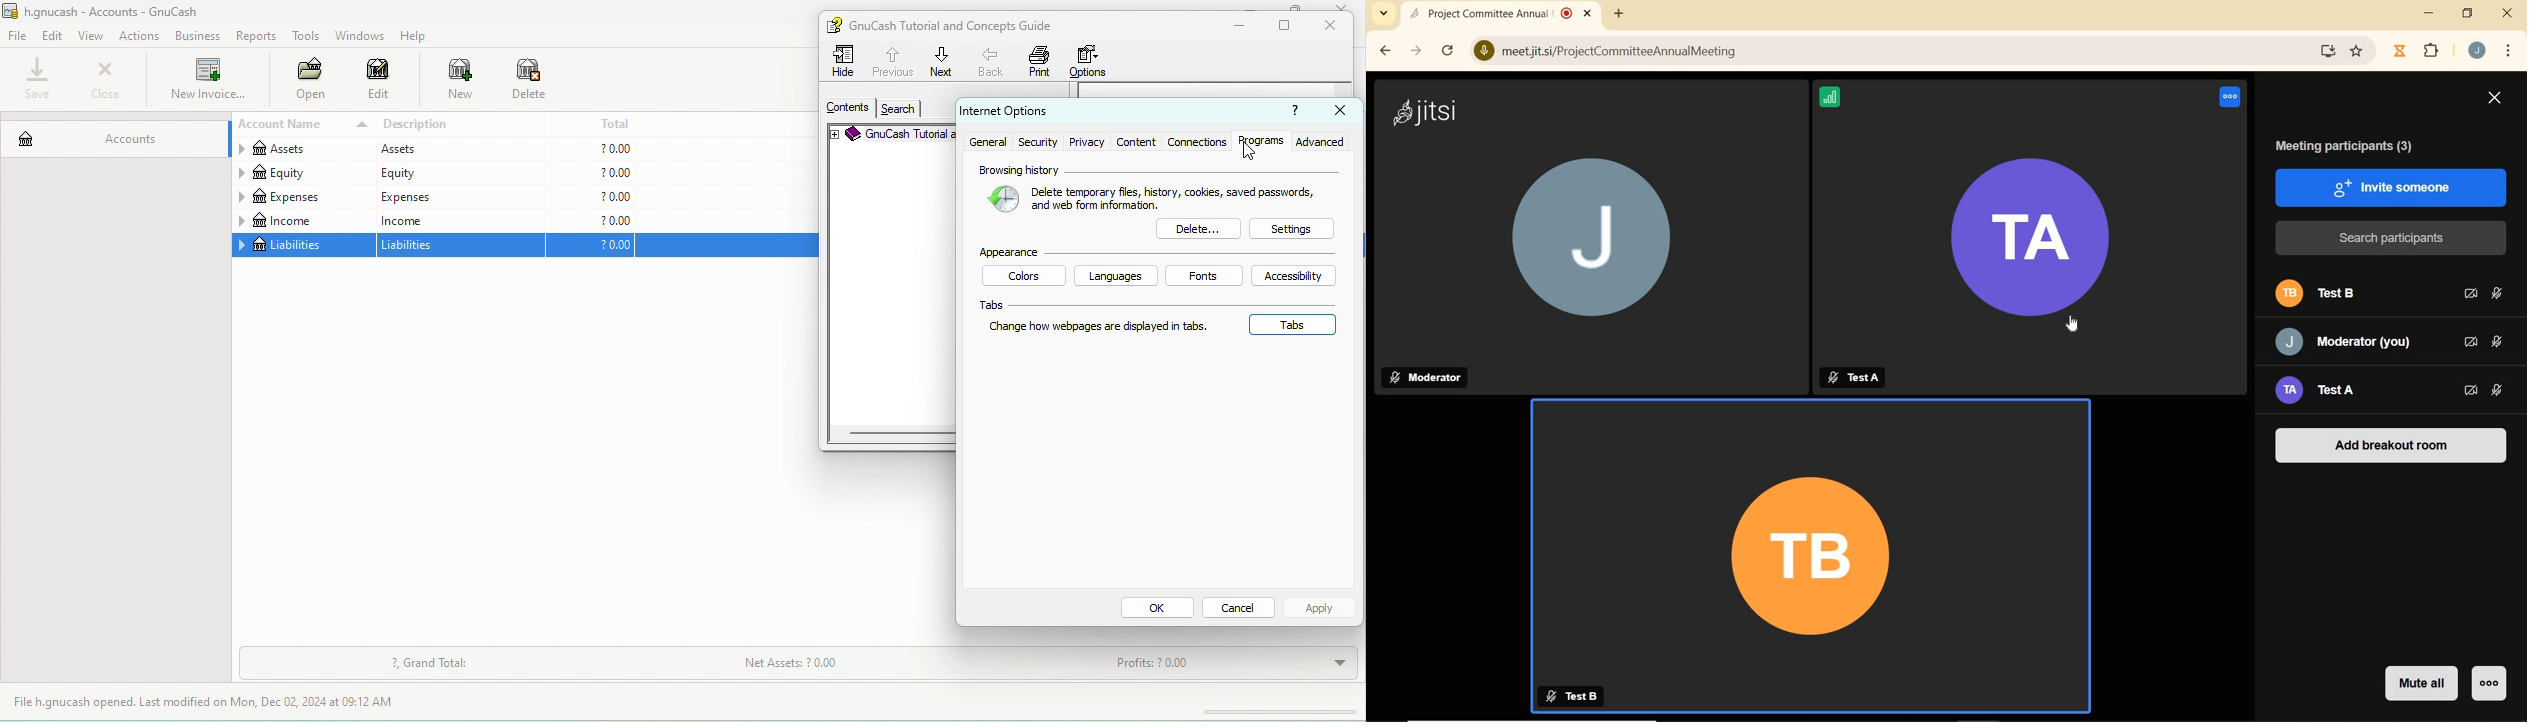  I want to click on previous, so click(891, 59).